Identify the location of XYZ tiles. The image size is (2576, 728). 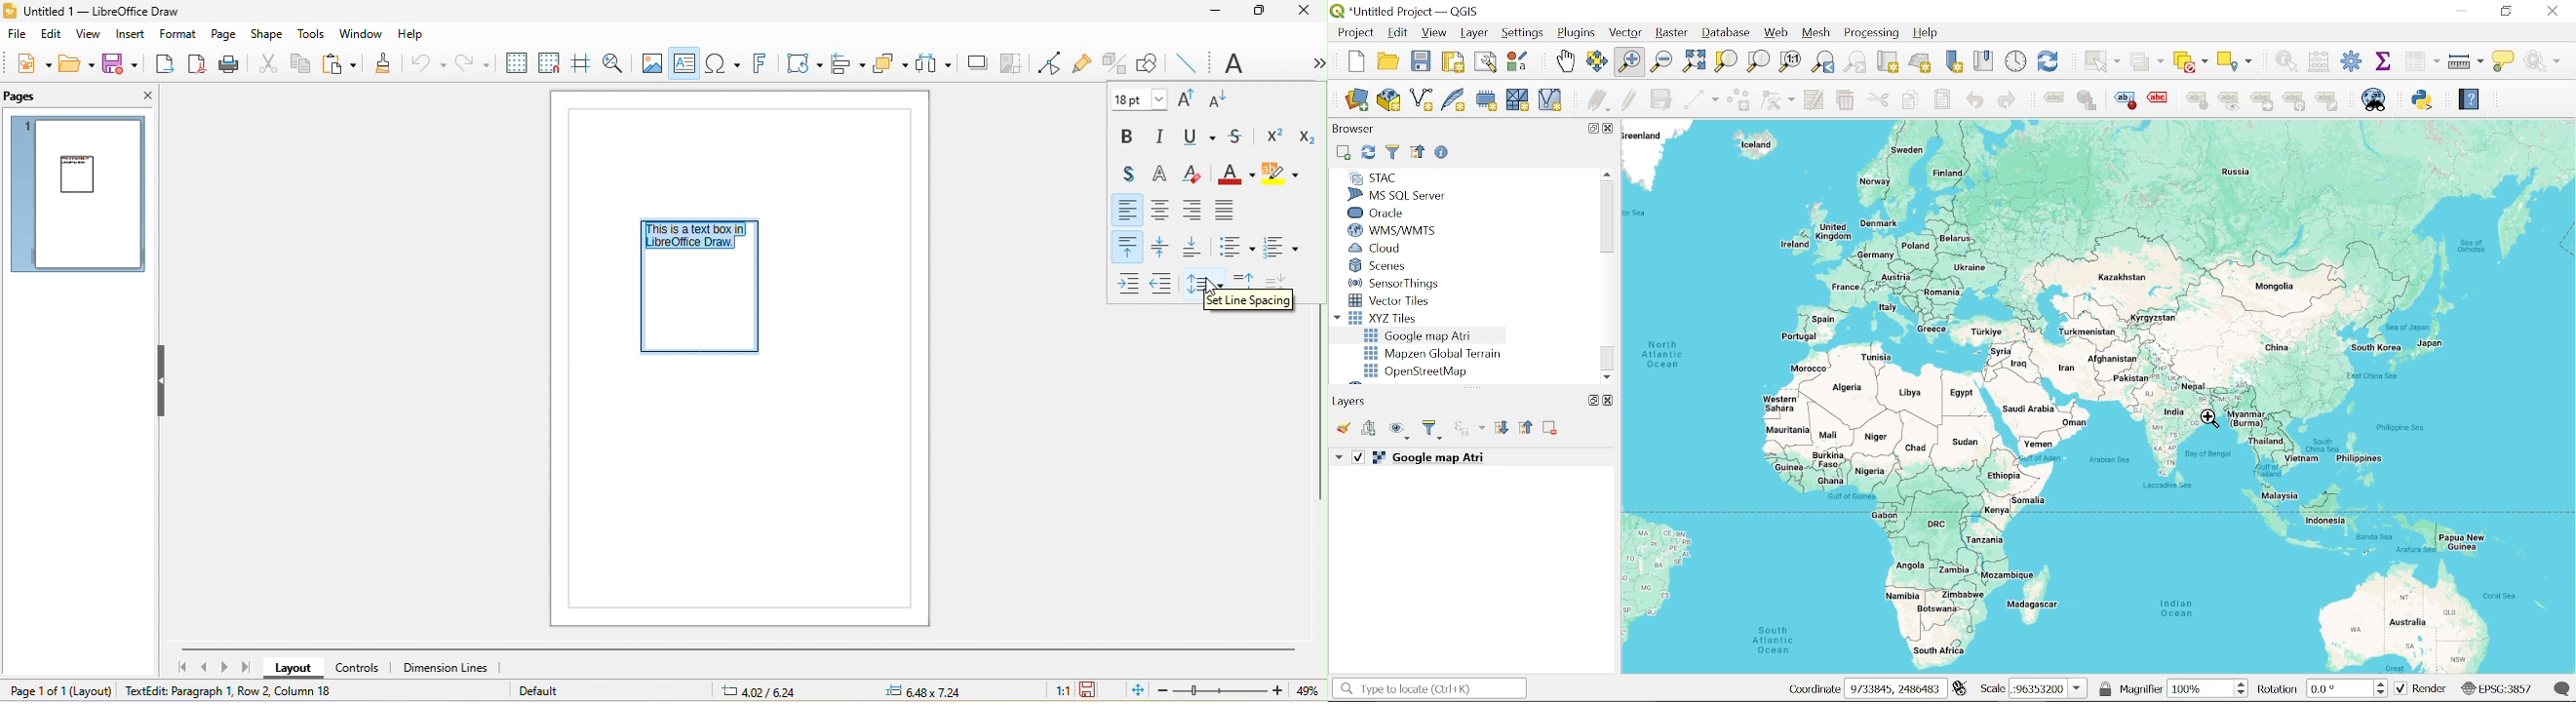
(1388, 318).